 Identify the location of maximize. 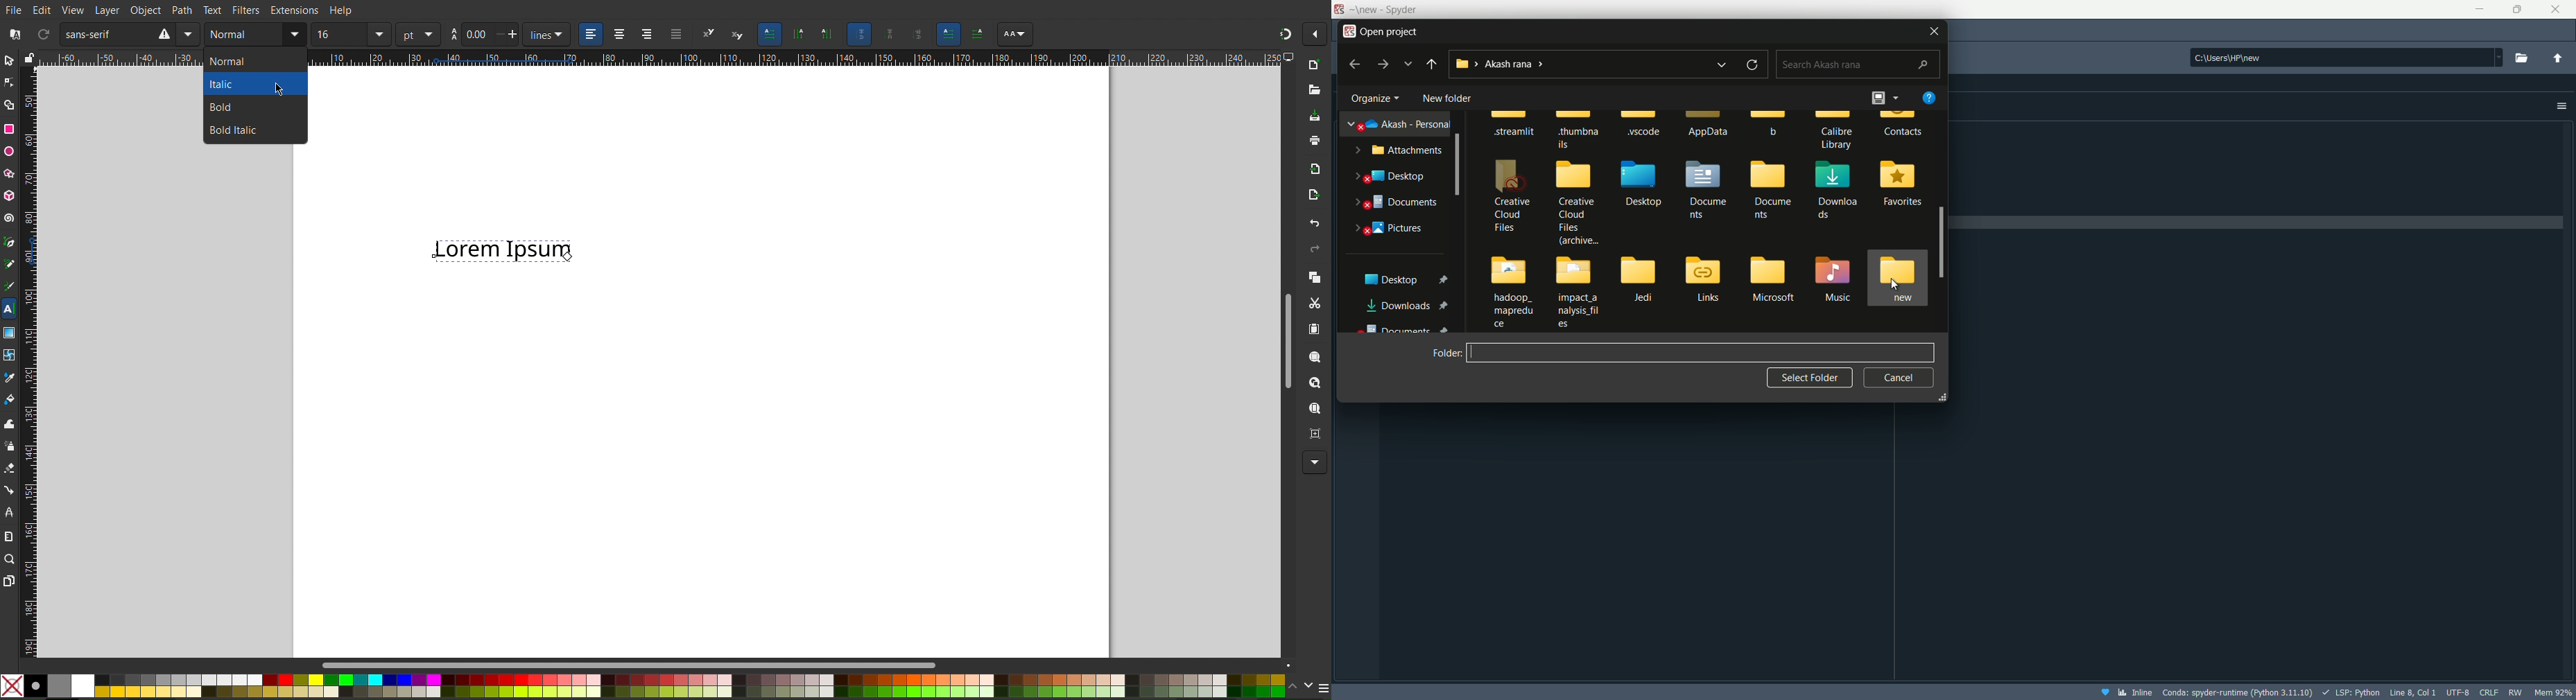
(2513, 10).